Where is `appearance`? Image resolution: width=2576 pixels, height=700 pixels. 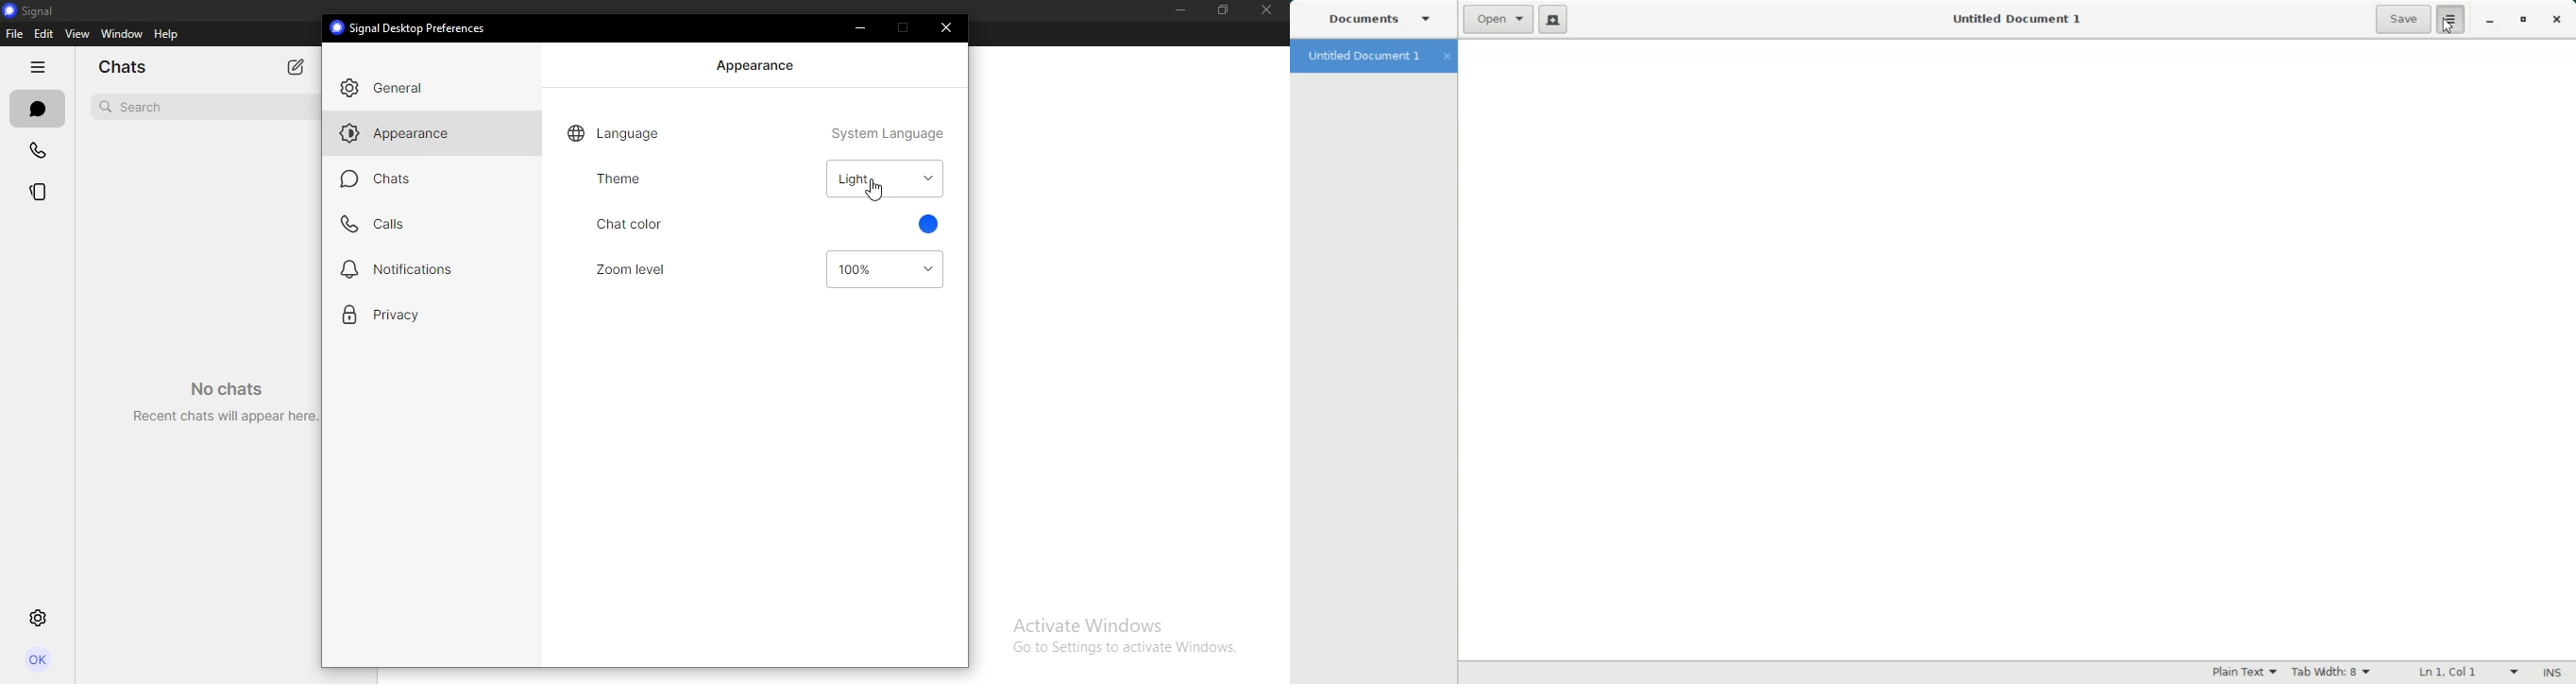
appearance is located at coordinates (411, 136).